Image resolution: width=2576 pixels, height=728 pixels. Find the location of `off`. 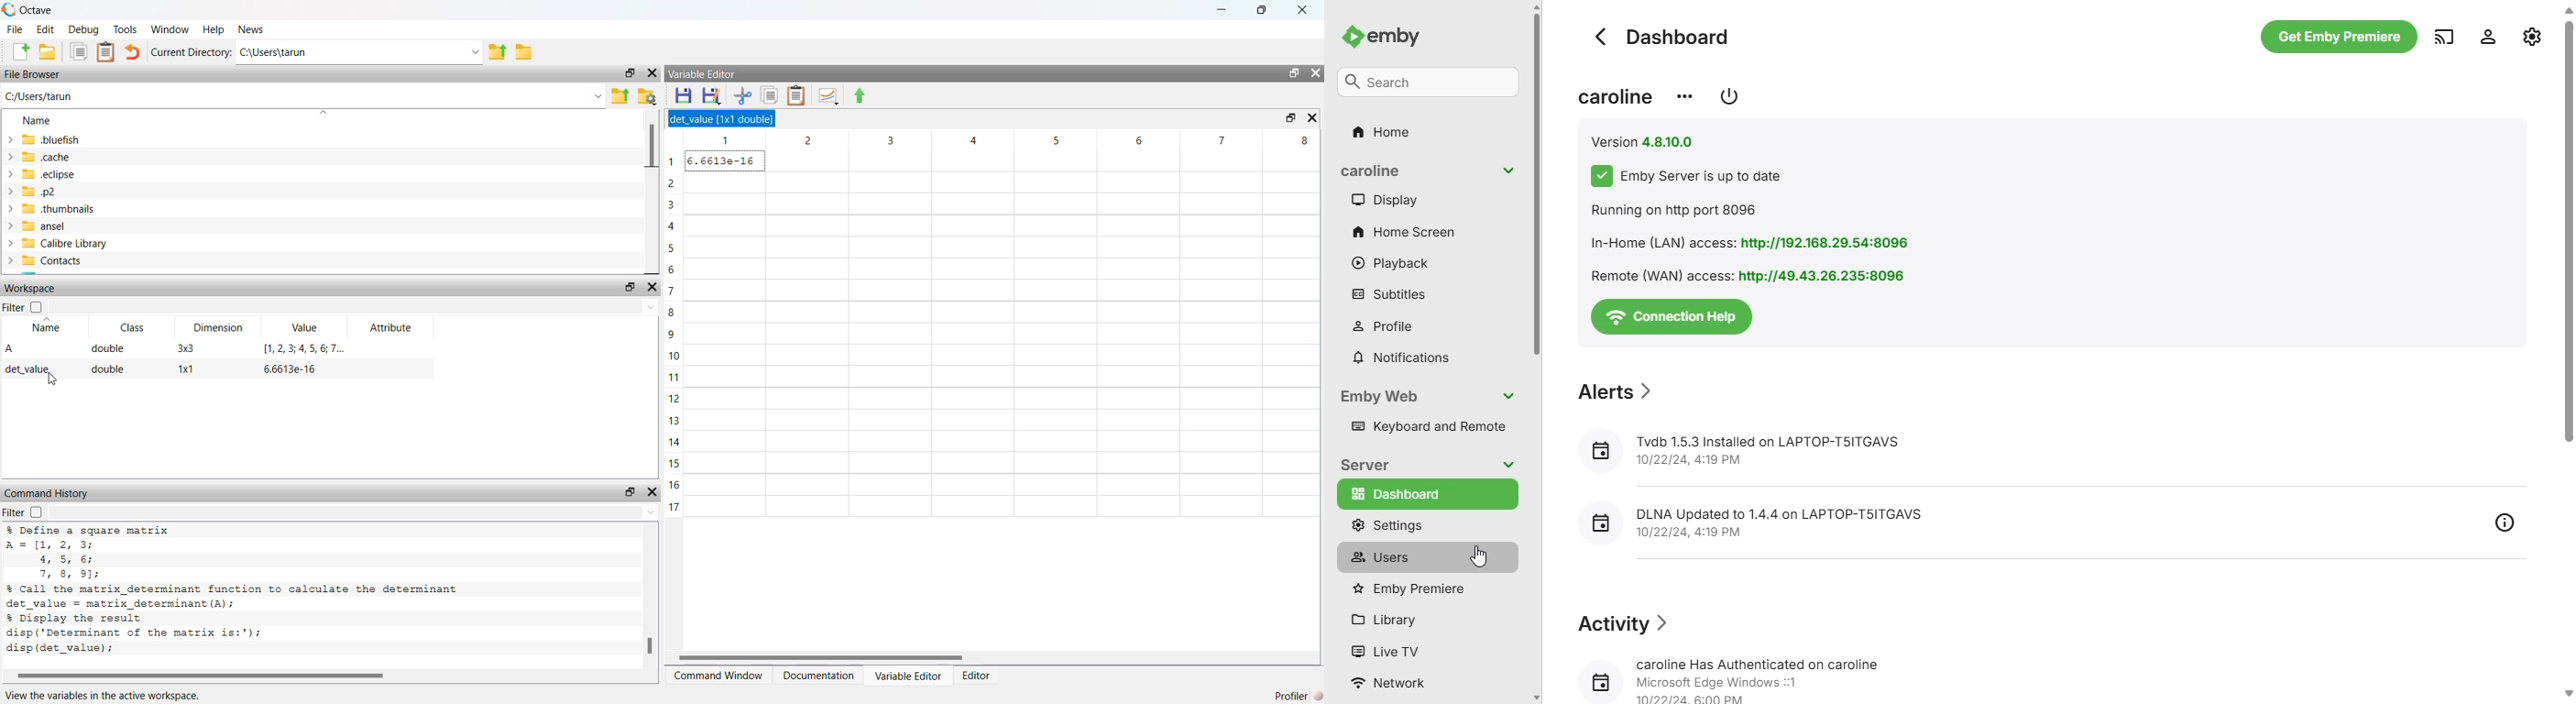

off is located at coordinates (35, 513).